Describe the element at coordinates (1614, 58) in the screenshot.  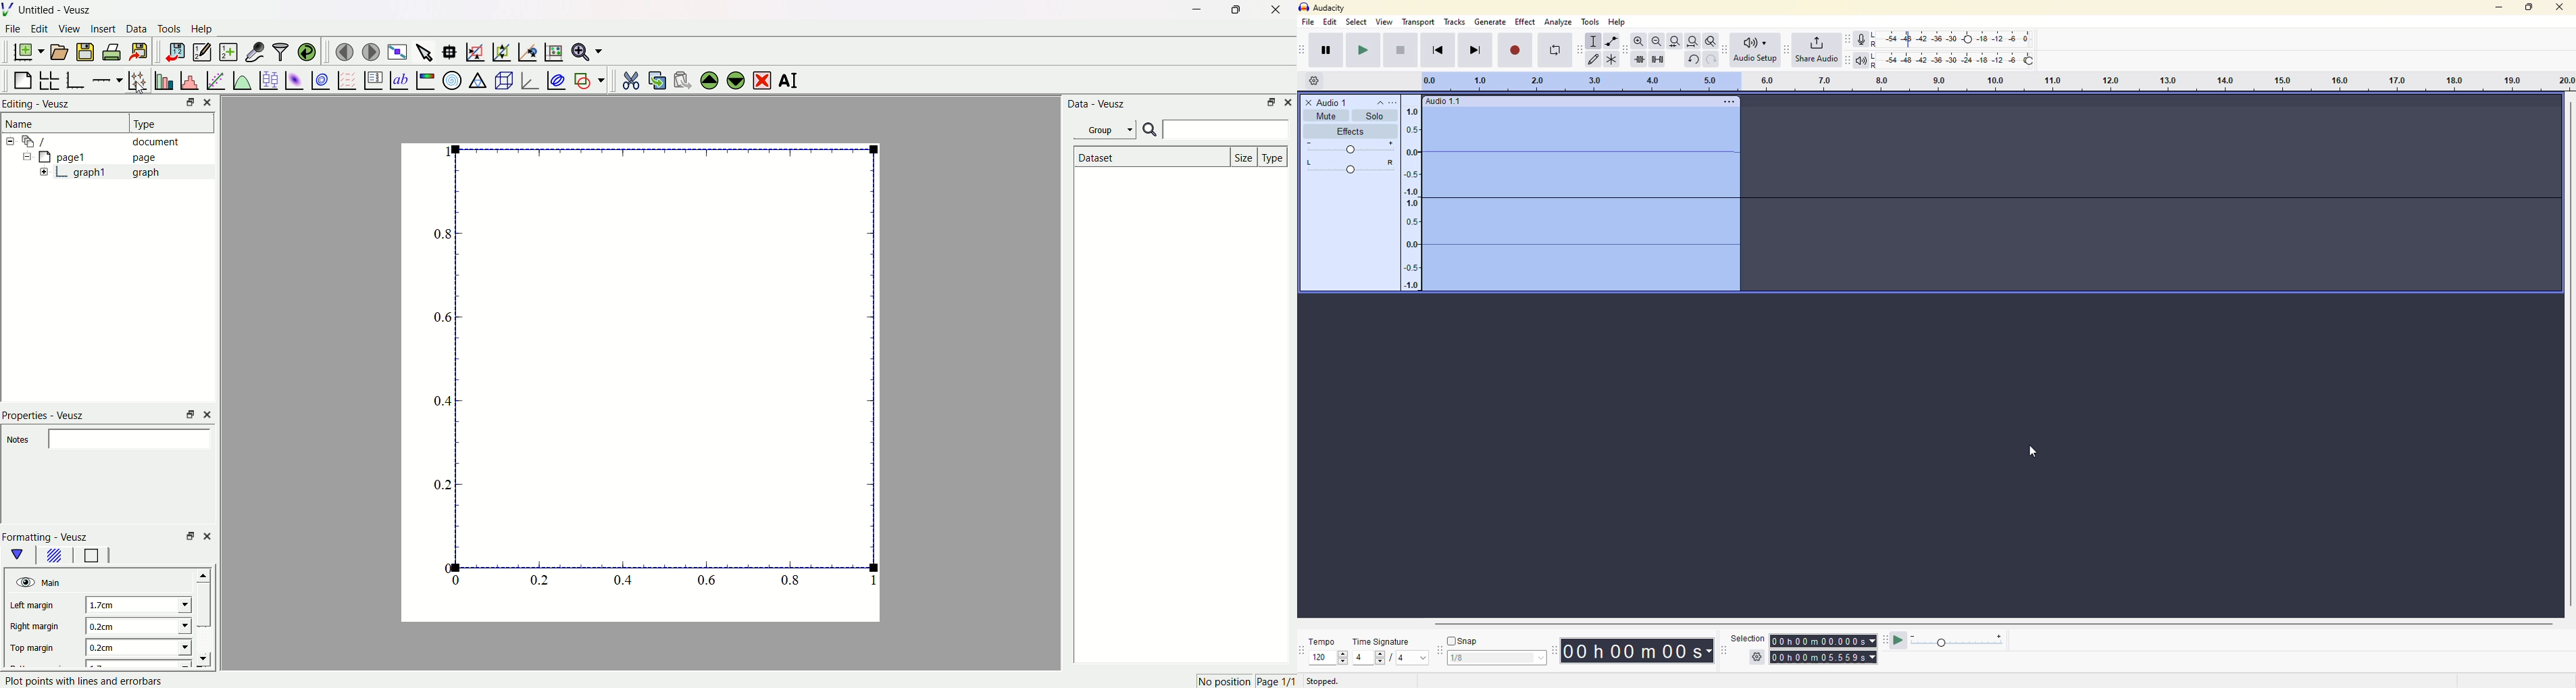
I see `multi tool` at that location.